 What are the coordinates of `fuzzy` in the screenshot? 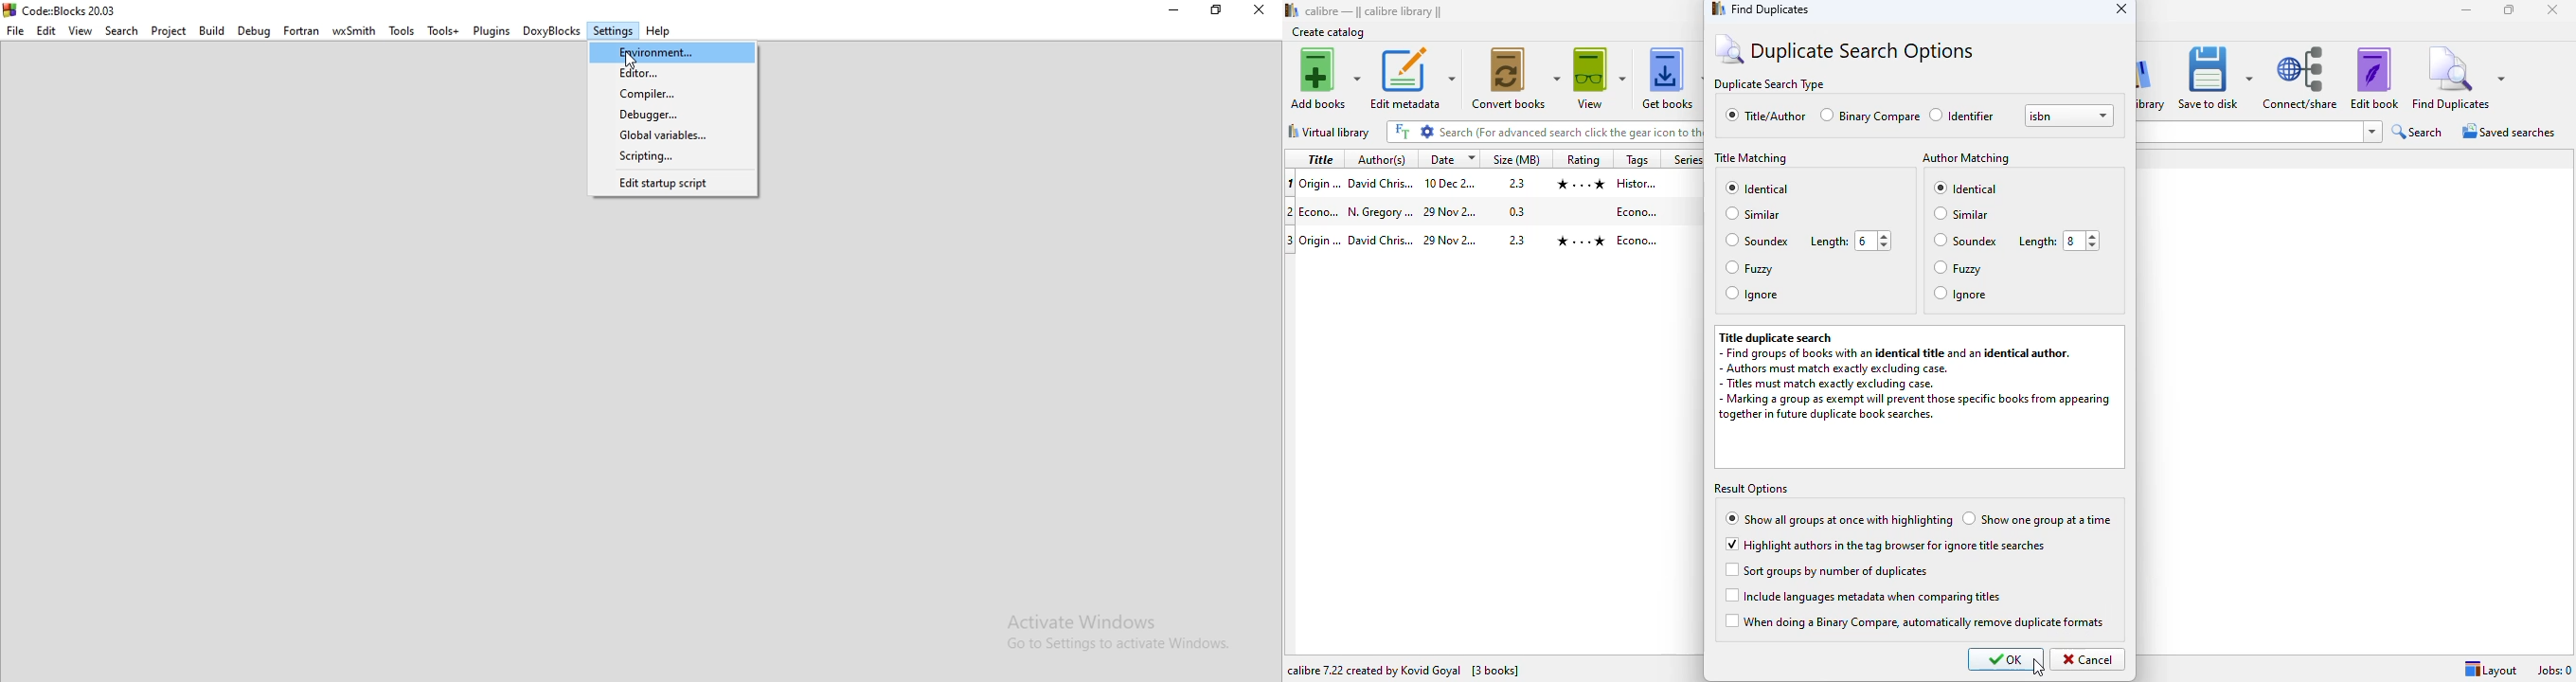 It's located at (1959, 267).